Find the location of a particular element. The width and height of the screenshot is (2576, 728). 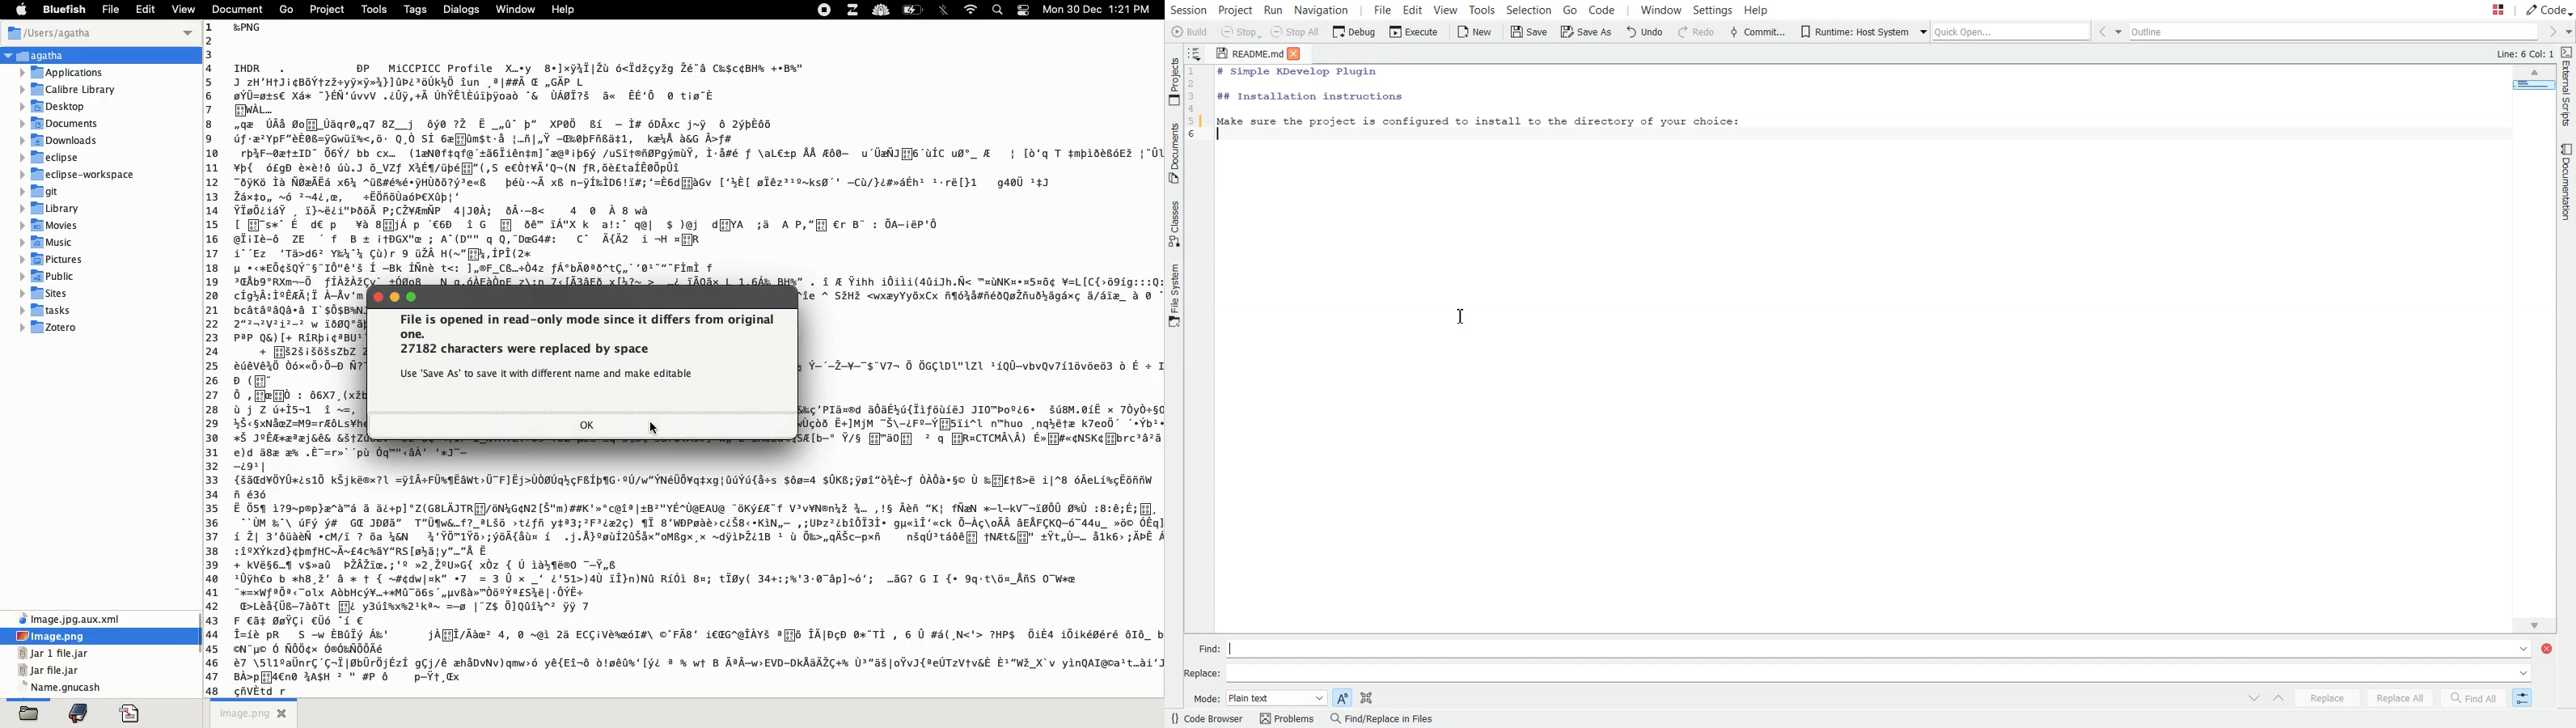

file name and extension is located at coordinates (56, 654).